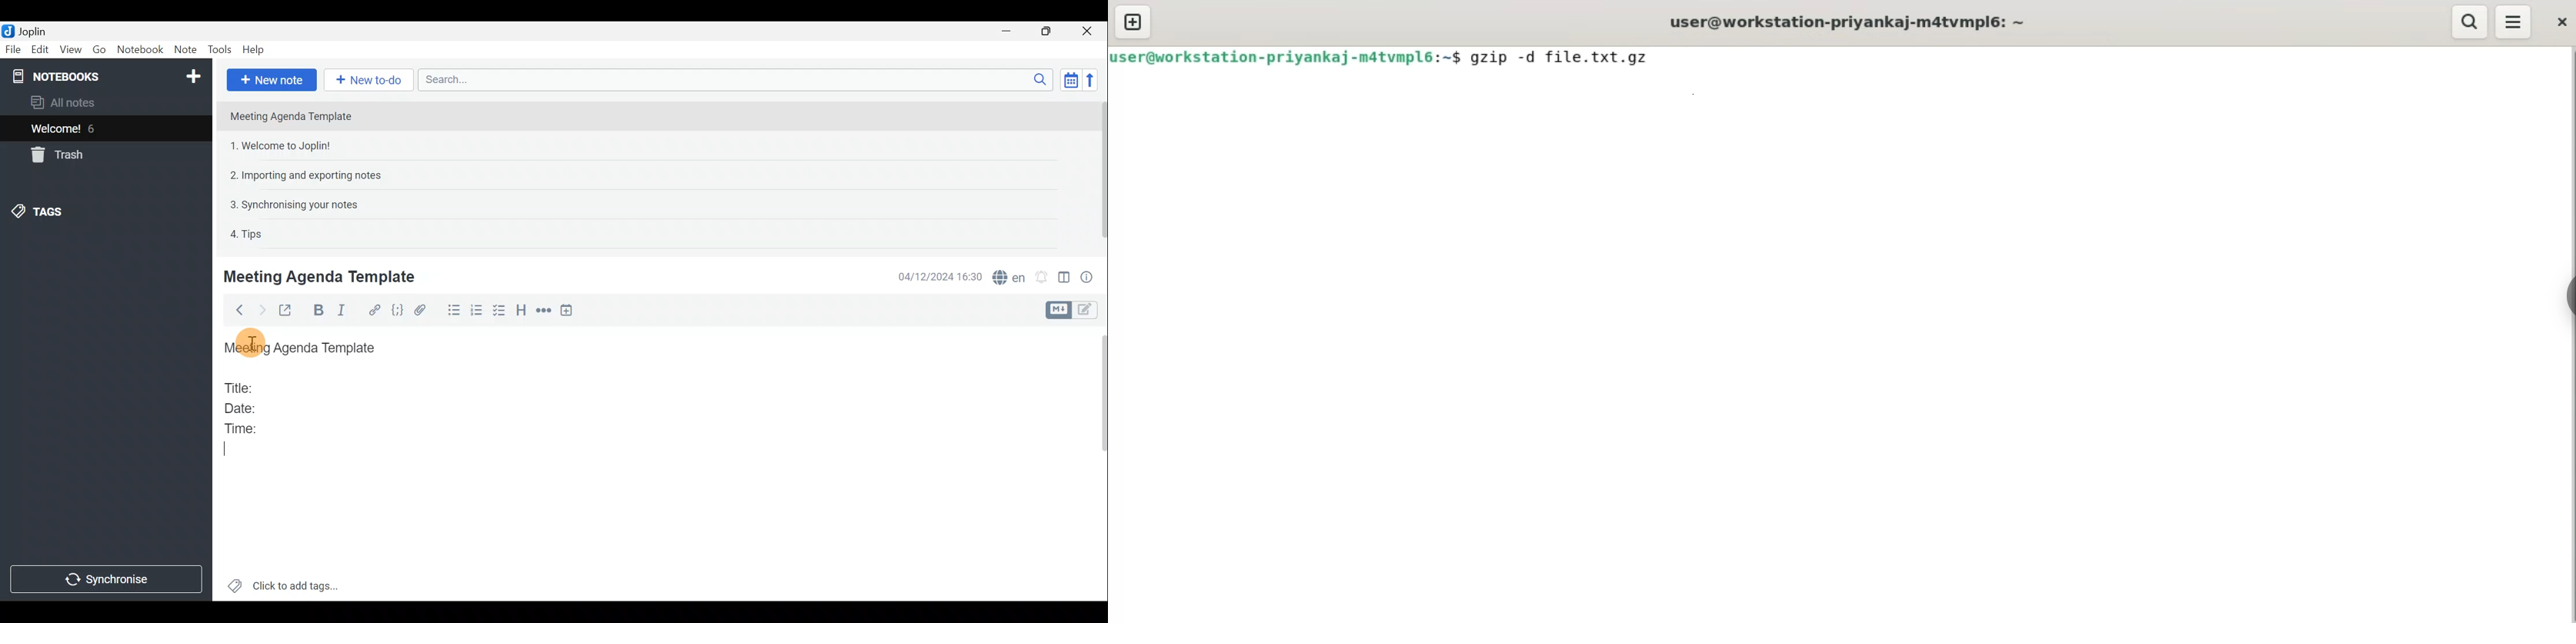  I want to click on 04/12/2024 16:30, so click(934, 276).